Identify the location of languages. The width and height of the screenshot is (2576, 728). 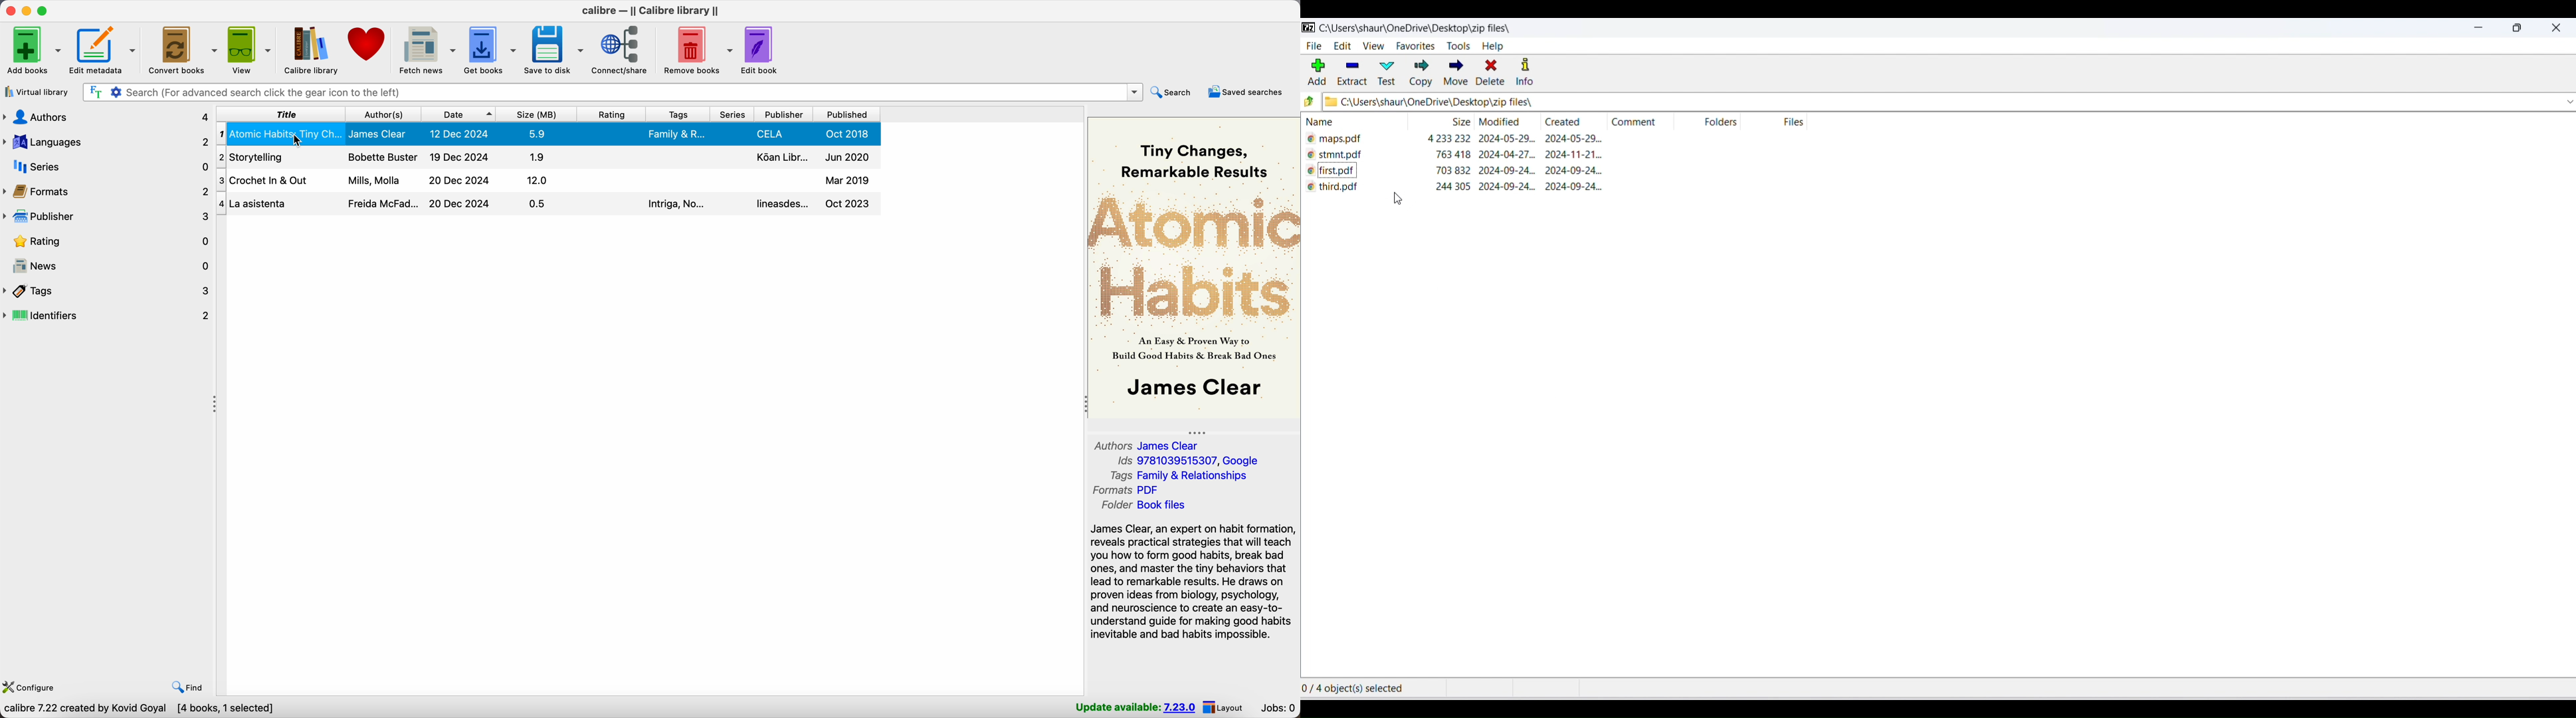
(106, 141).